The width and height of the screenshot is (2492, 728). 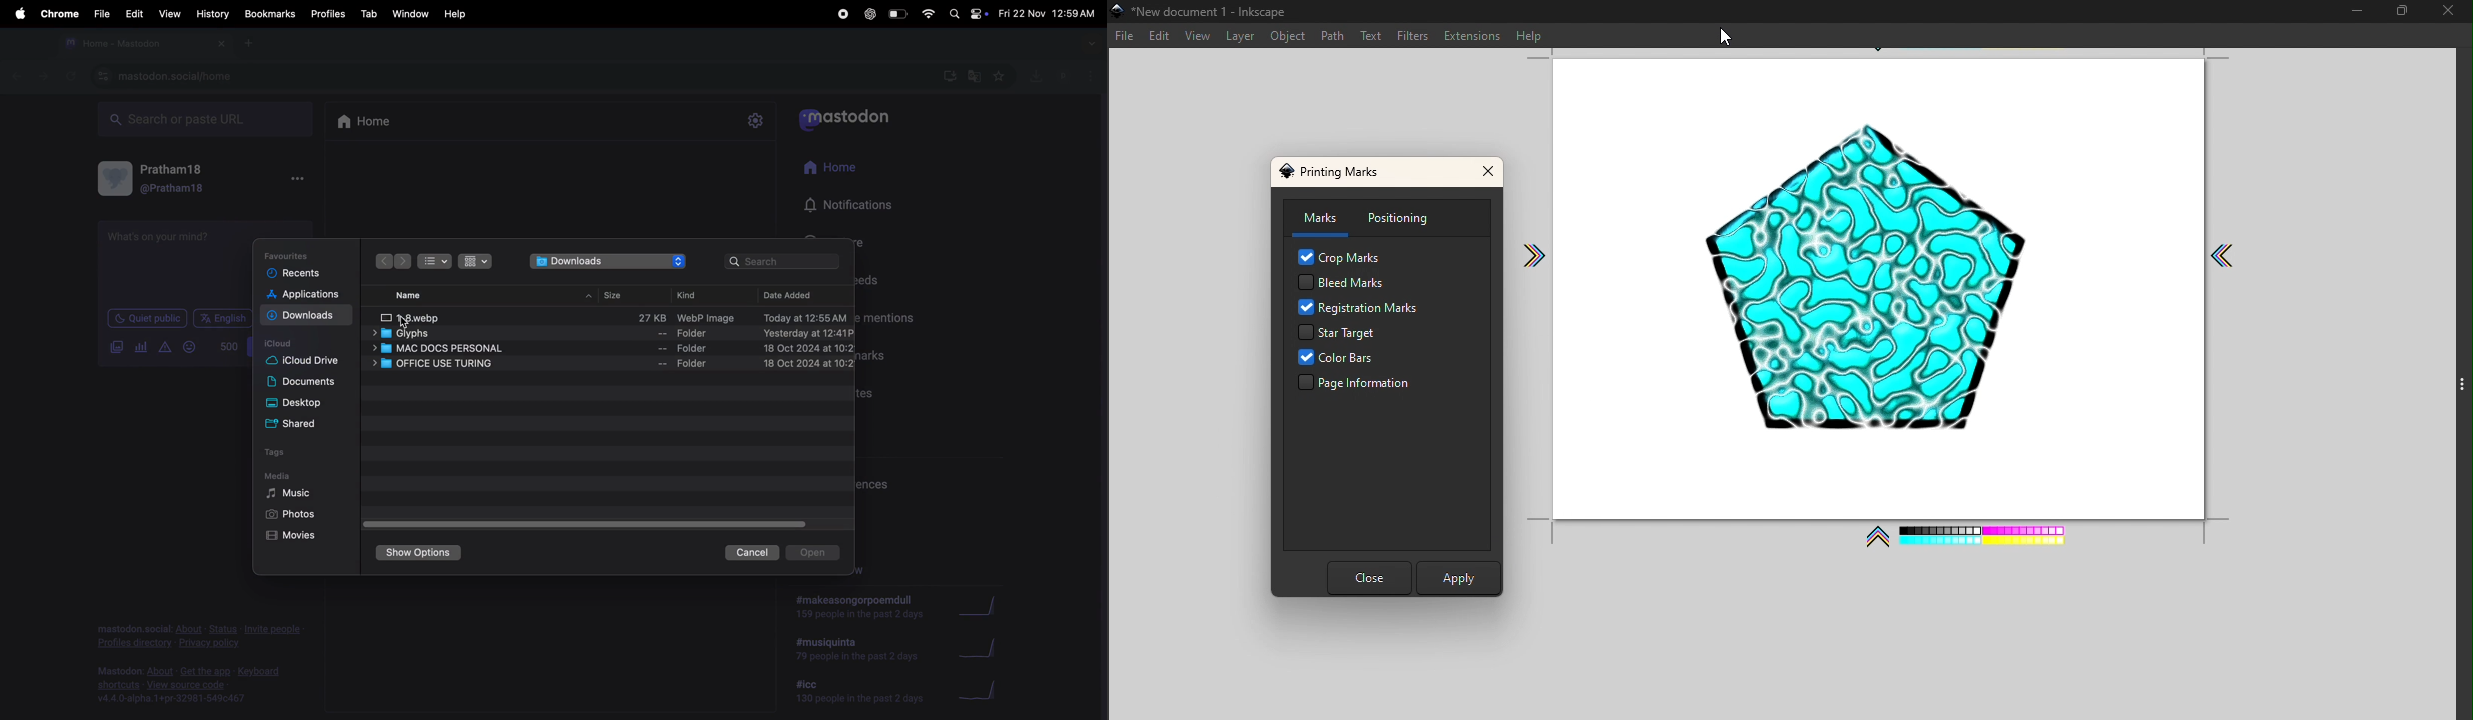 What do you see at coordinates (1374, 38) in the screenshot?
I see `Text` at bounding box center [1374, 38].